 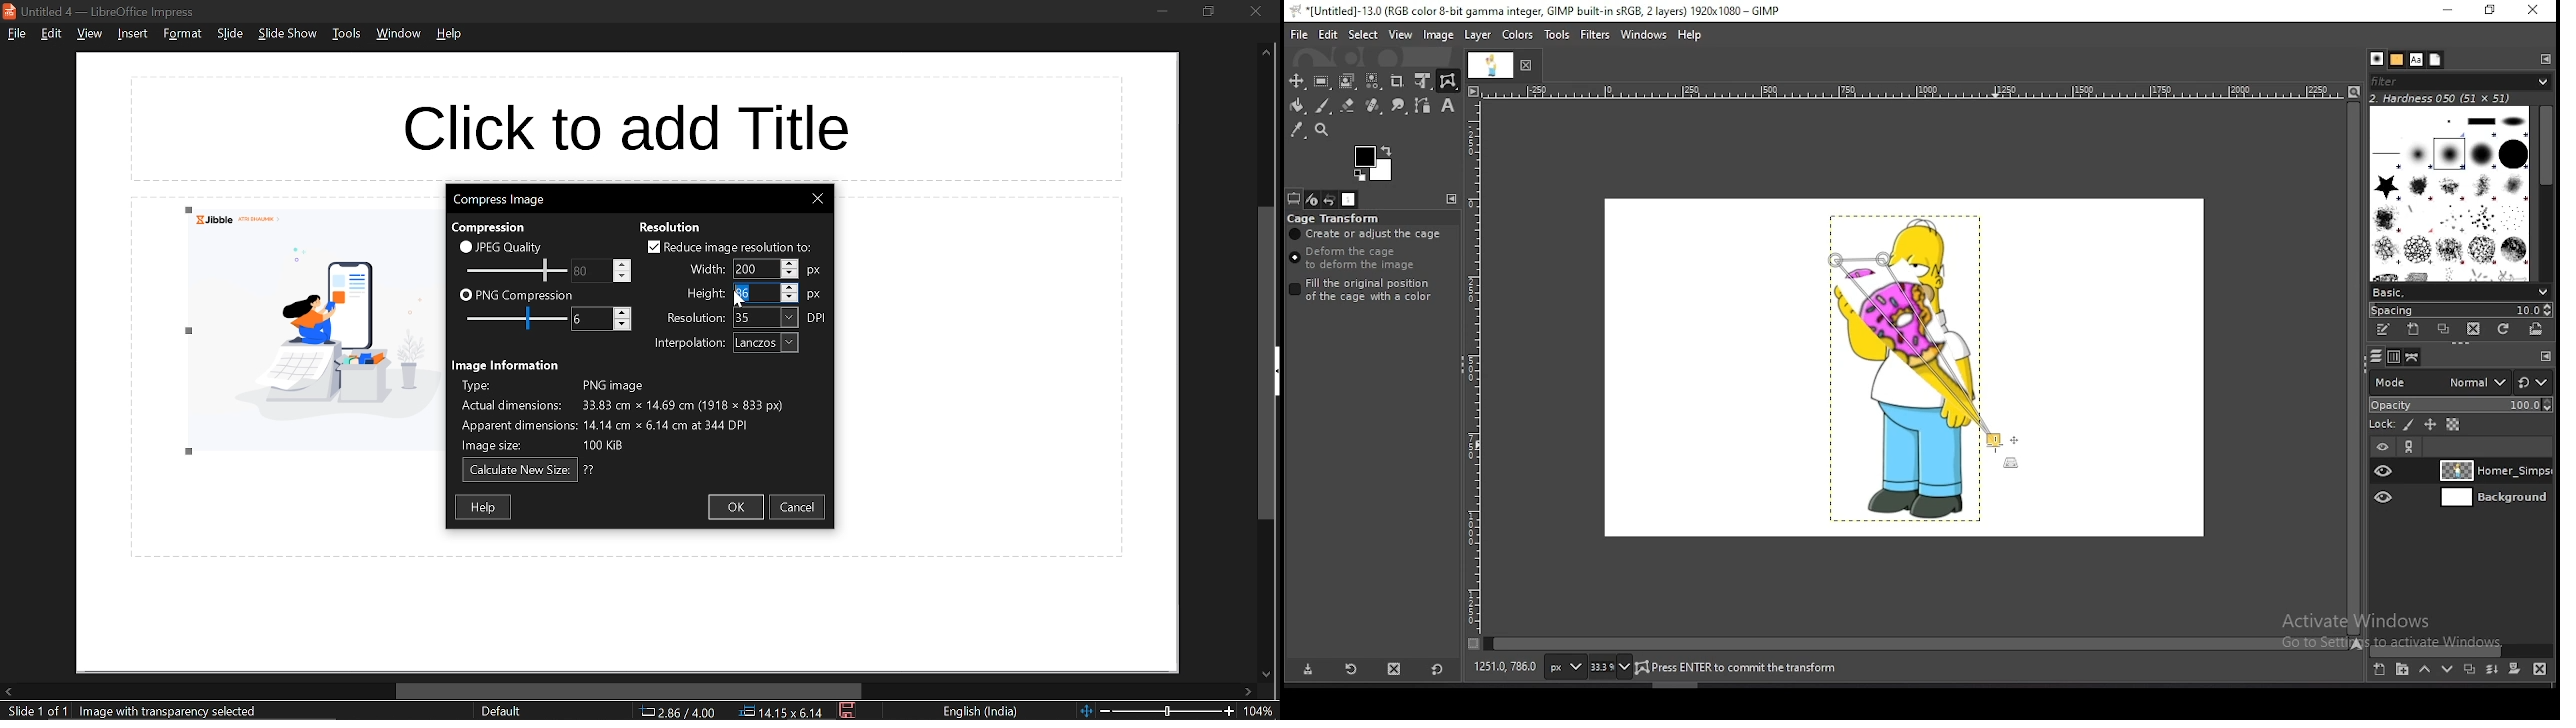 I want to click on scroll bar, so click(x=2544, y=190).